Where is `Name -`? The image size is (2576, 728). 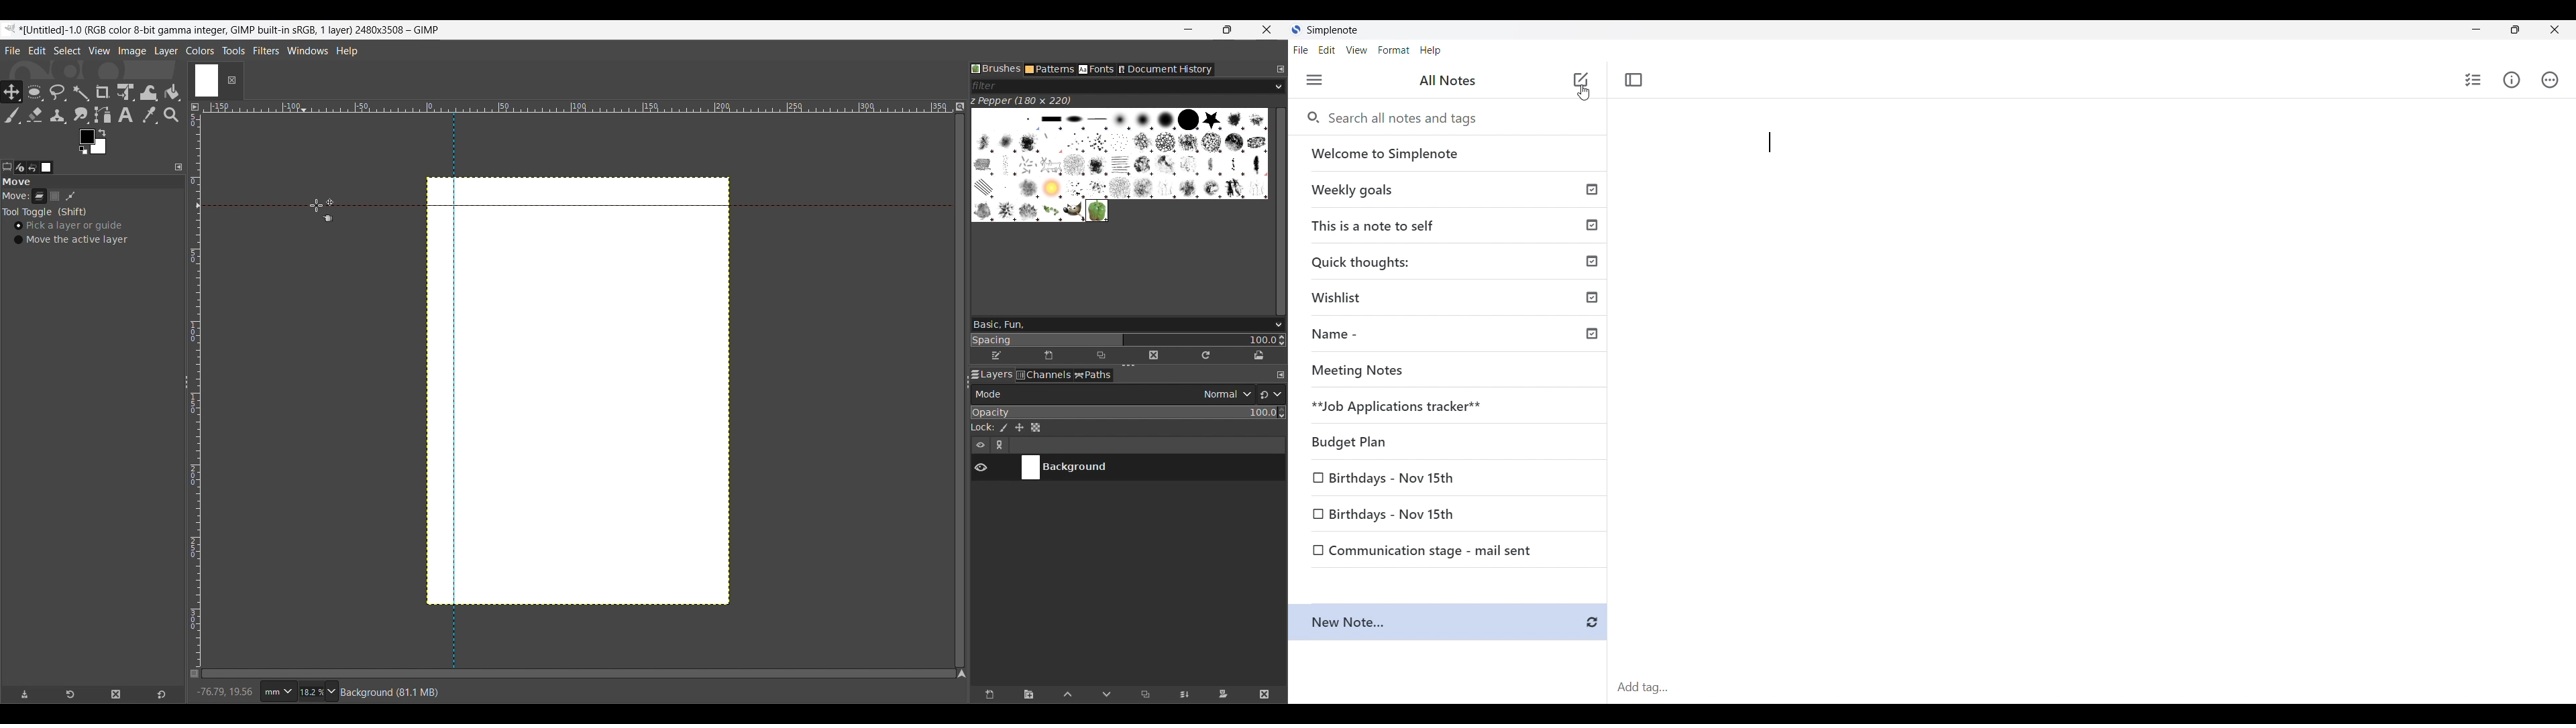 Name - is located at coordinates (1453, 336).